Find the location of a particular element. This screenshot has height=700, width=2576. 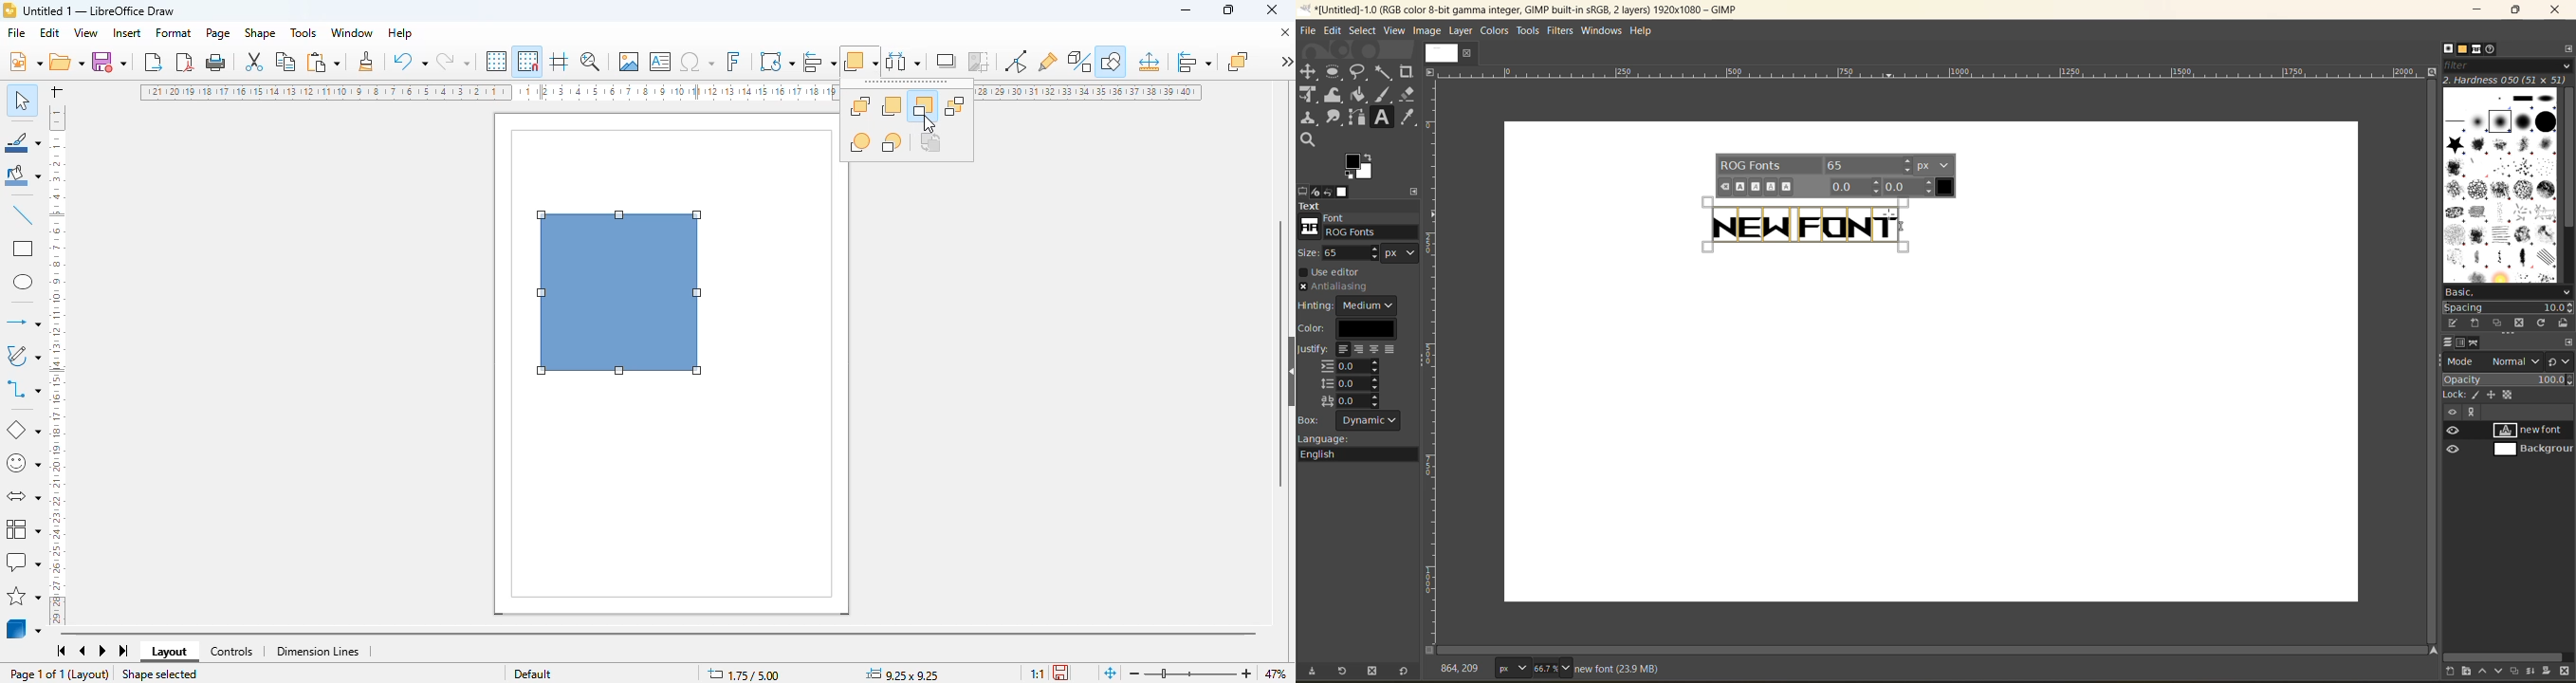

vertical scroll bar is located at coordinates (1279, 353).